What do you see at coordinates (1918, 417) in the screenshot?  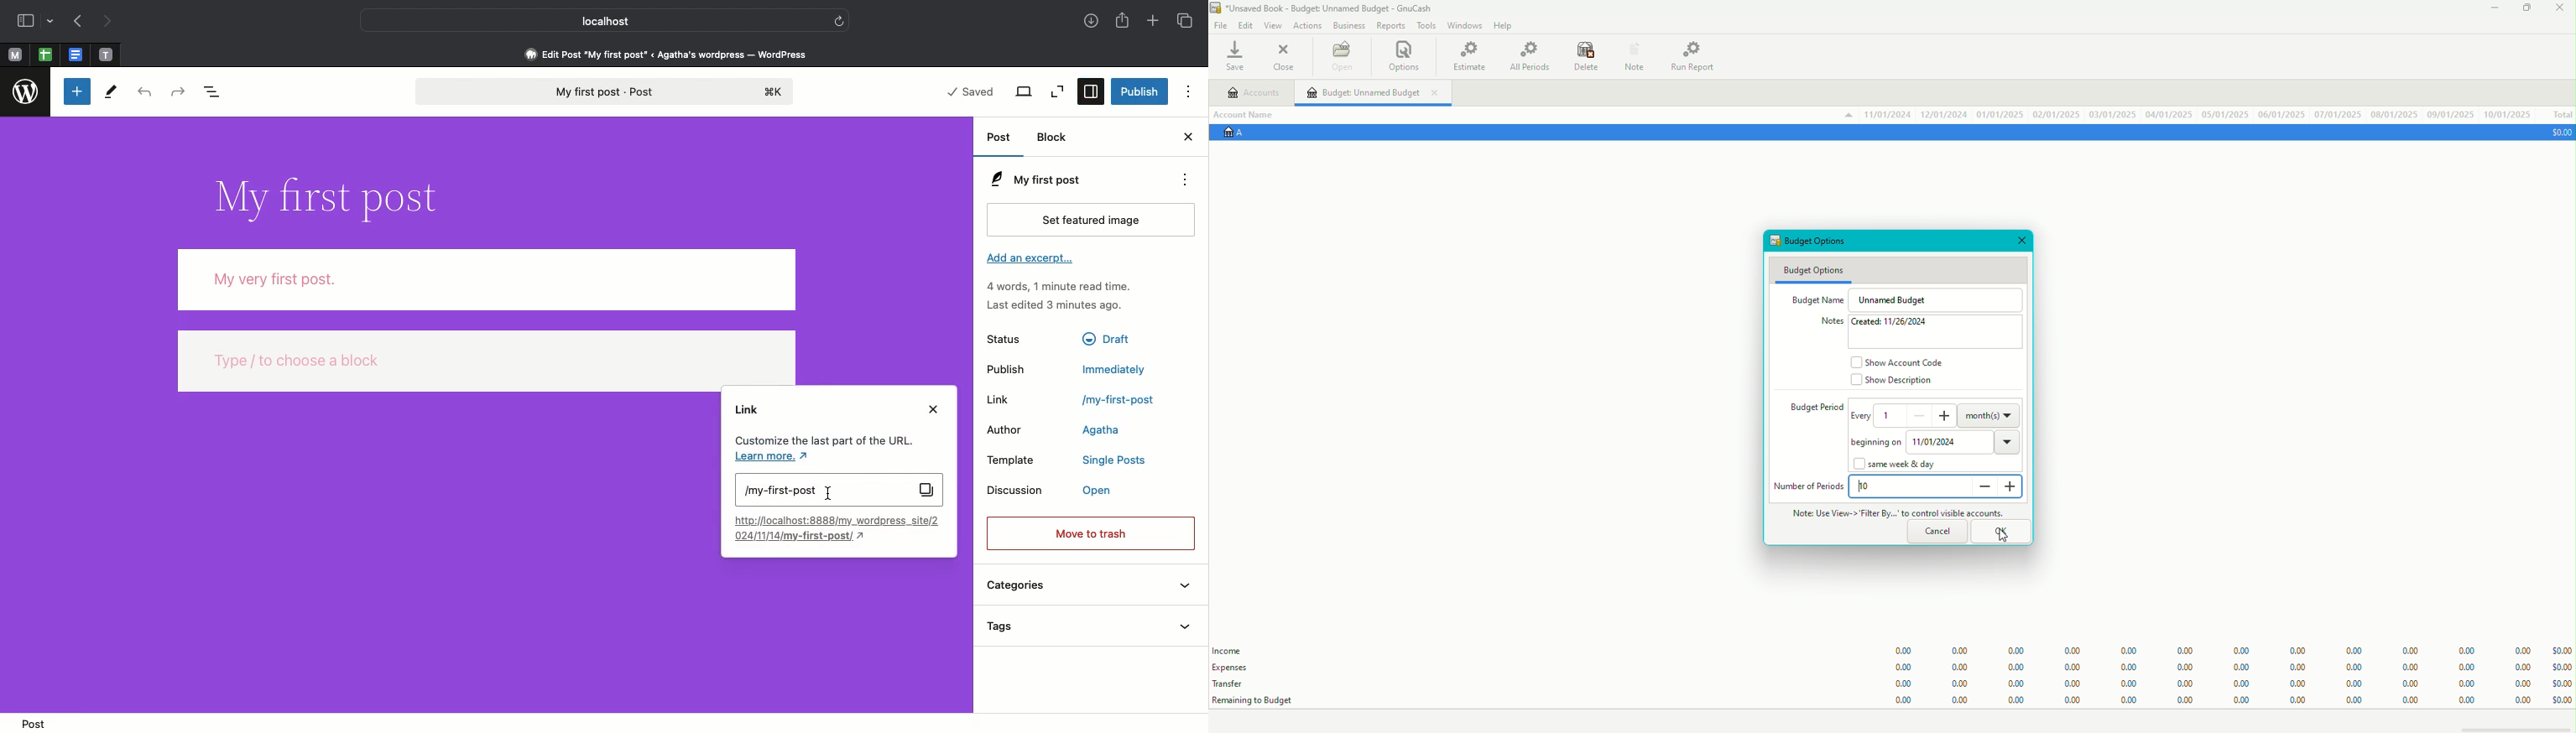 I see `decrease` at bounding box center [1918, 417].